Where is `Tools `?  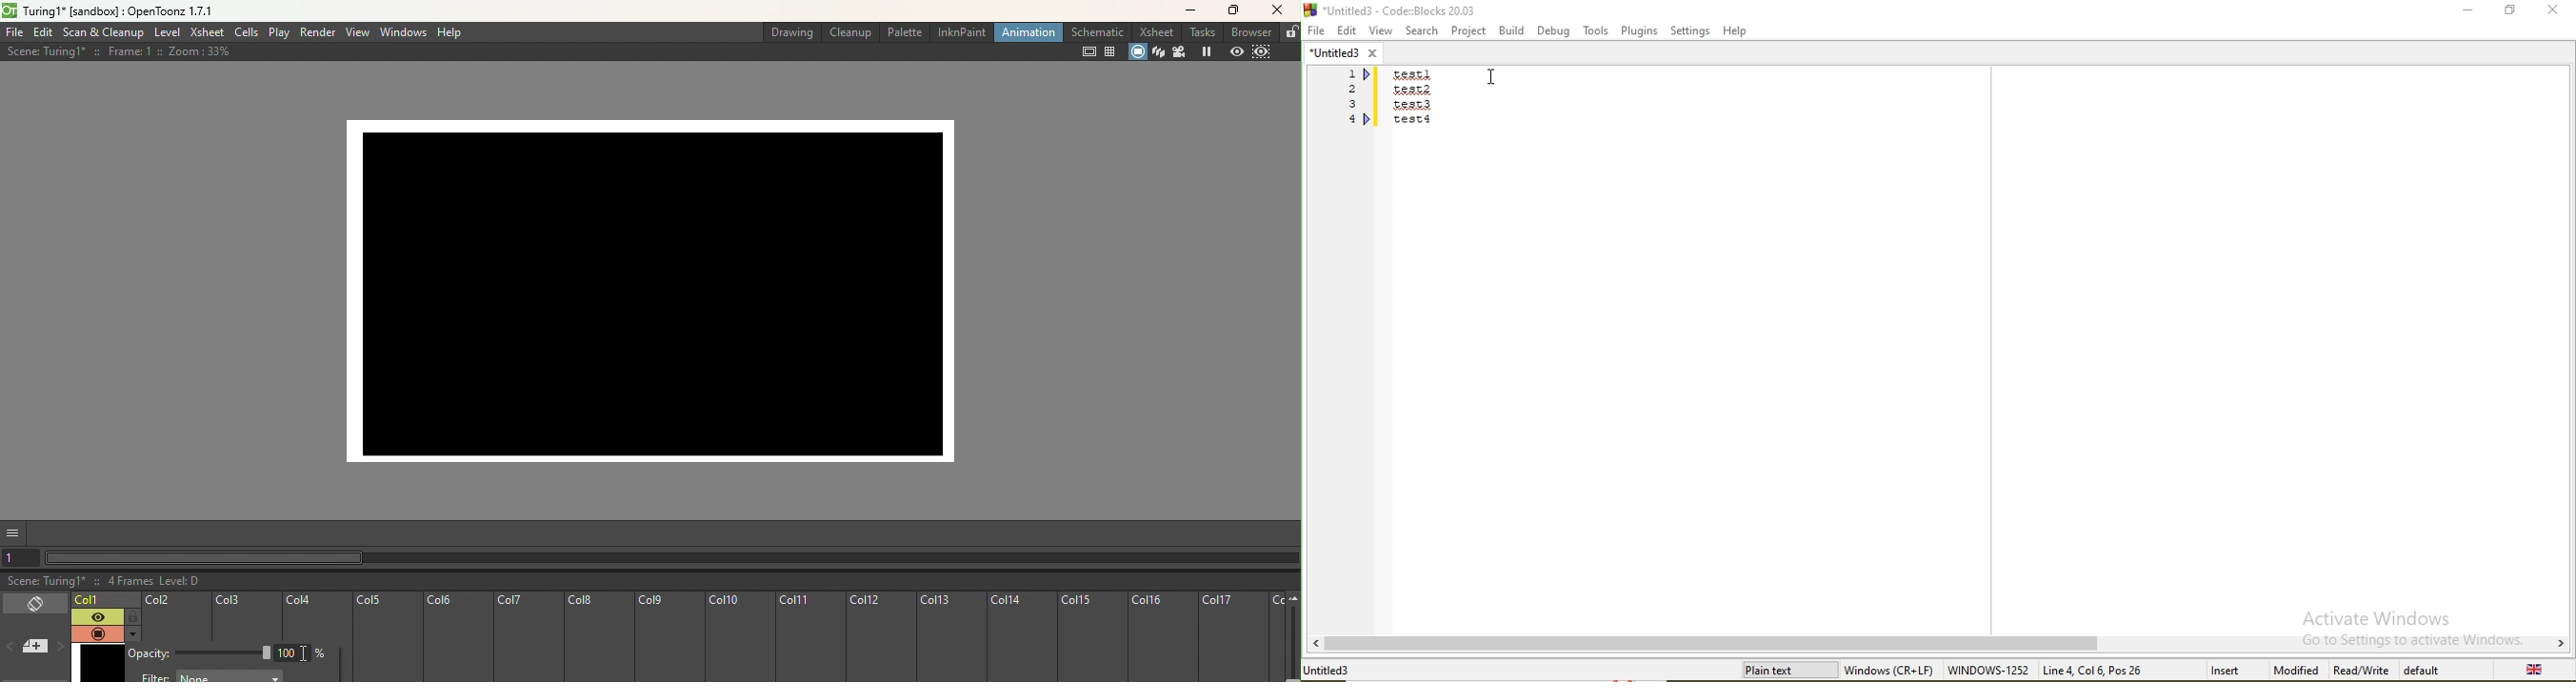 Tools  is located at coordinates (1595, 32).